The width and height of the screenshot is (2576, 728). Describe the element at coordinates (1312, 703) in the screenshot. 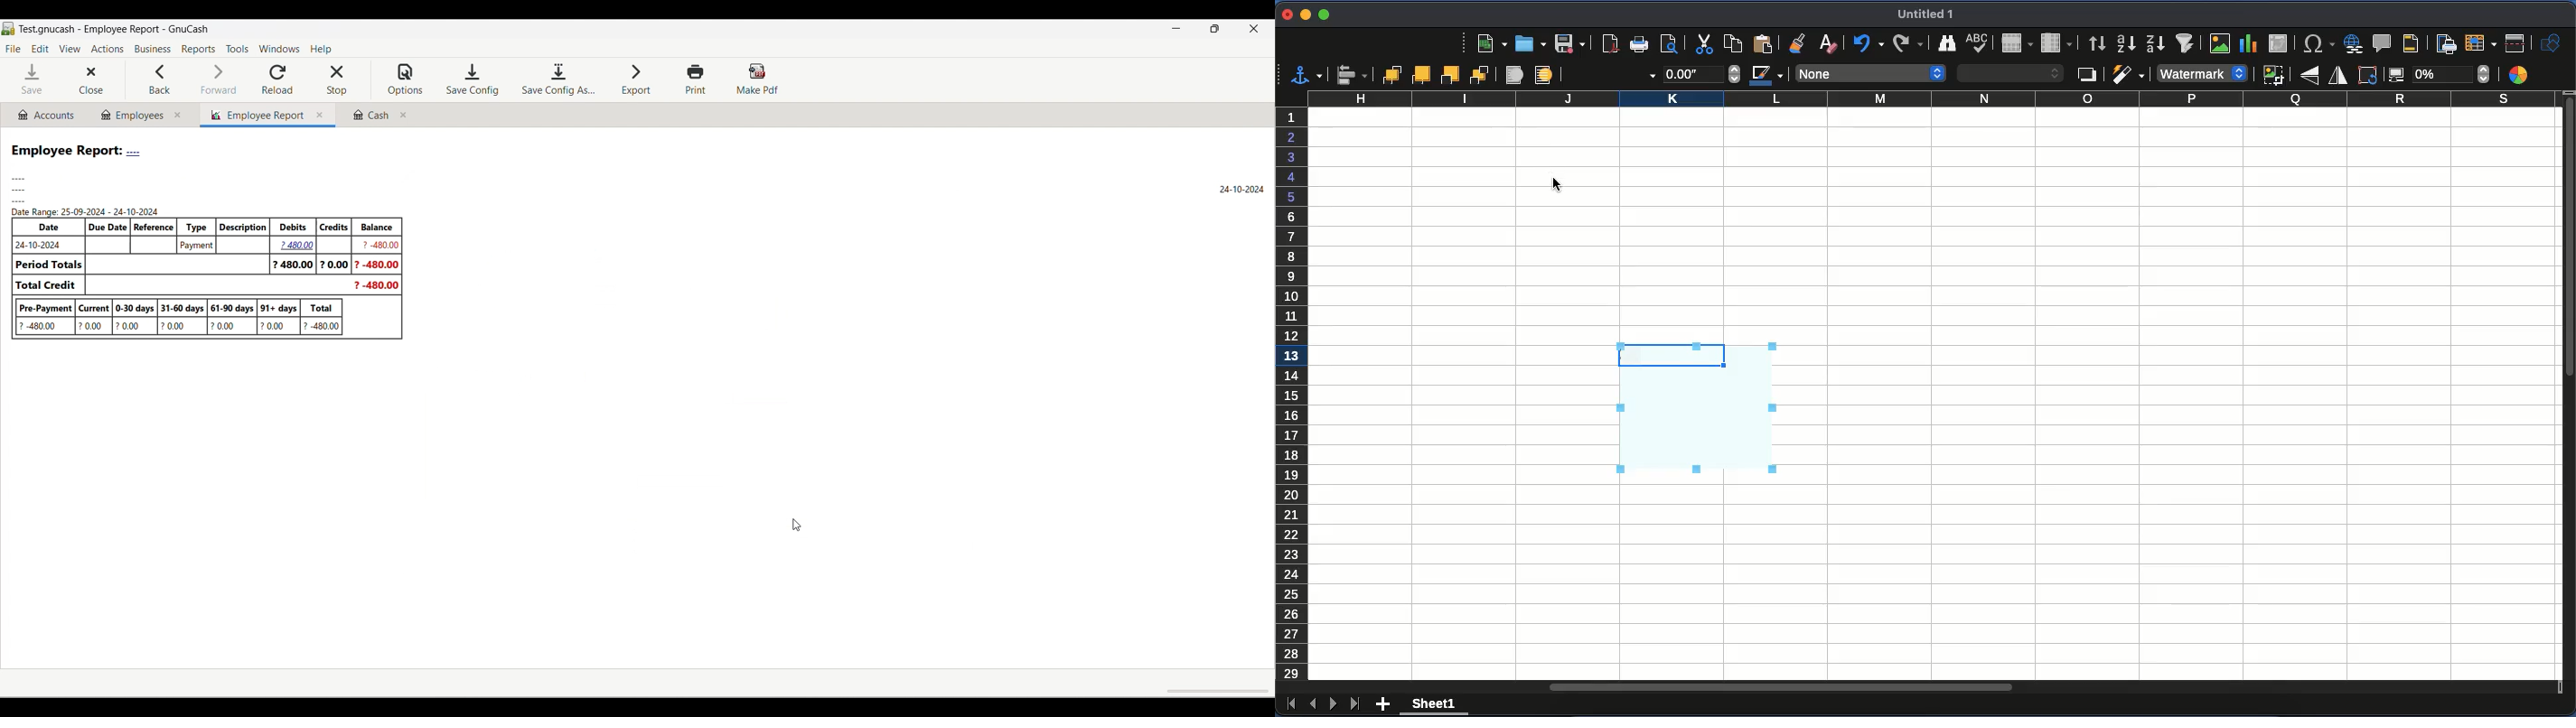

I see `previous sheet` at that location.